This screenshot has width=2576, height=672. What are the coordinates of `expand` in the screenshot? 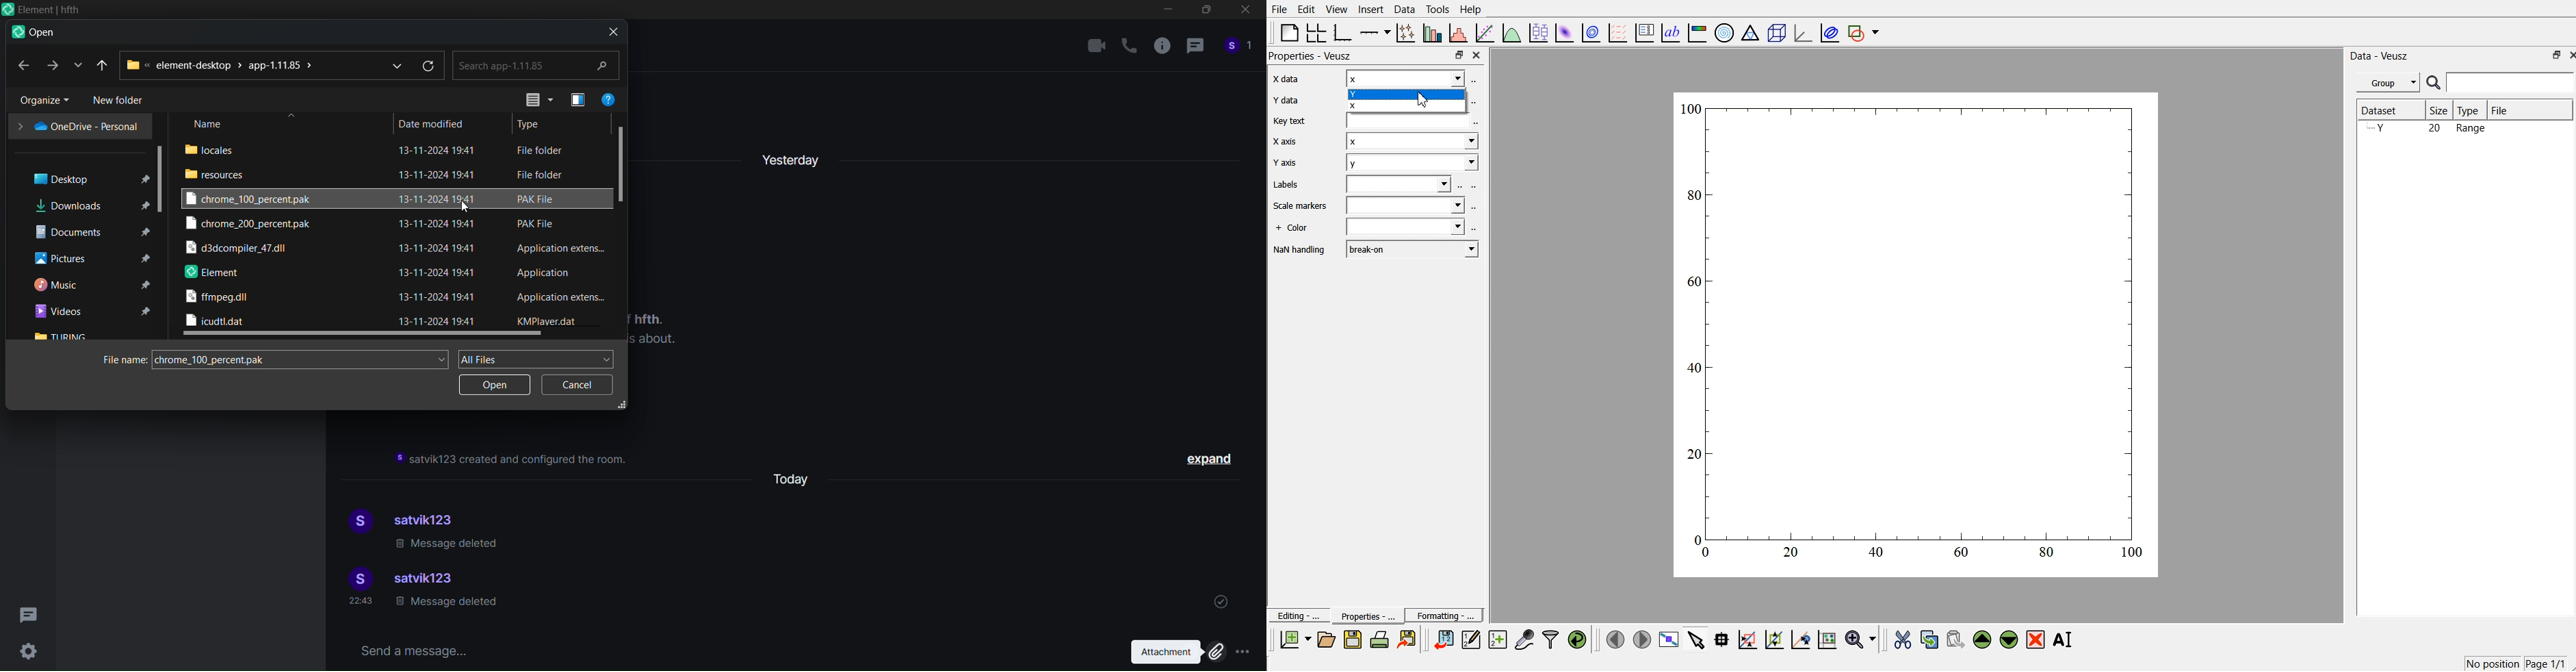 It's located at (1213, 461).